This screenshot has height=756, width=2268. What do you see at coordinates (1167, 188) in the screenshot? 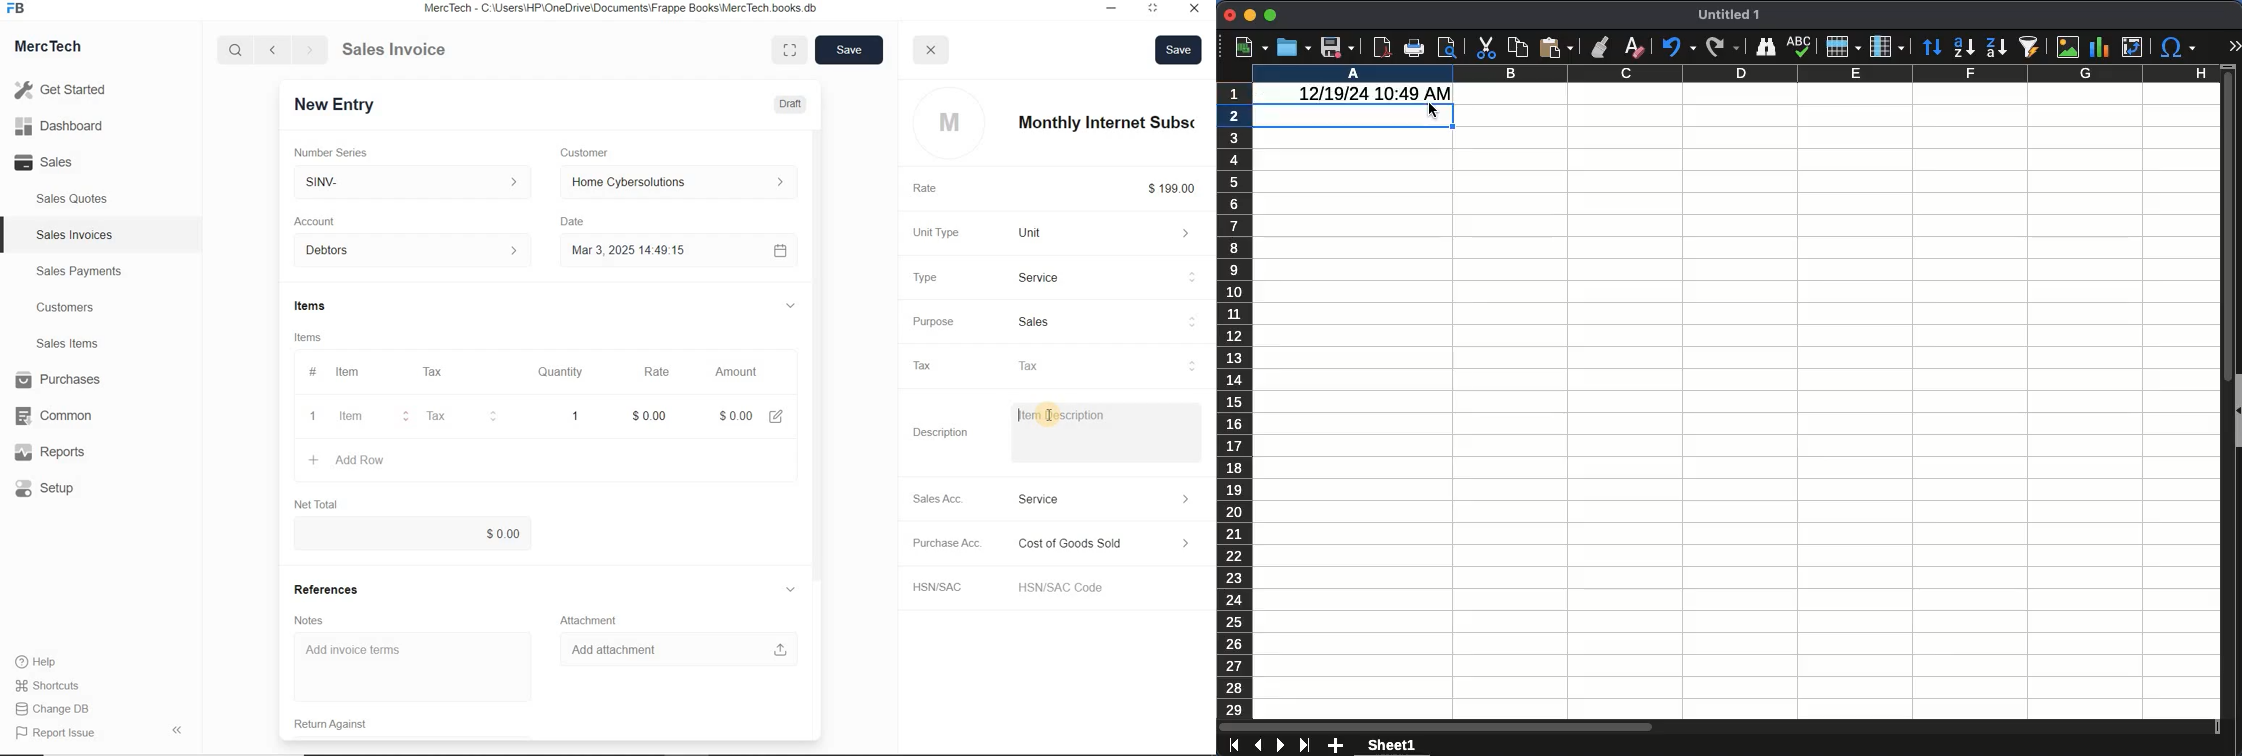
I see `$199` at bounding box center [1167, 188].